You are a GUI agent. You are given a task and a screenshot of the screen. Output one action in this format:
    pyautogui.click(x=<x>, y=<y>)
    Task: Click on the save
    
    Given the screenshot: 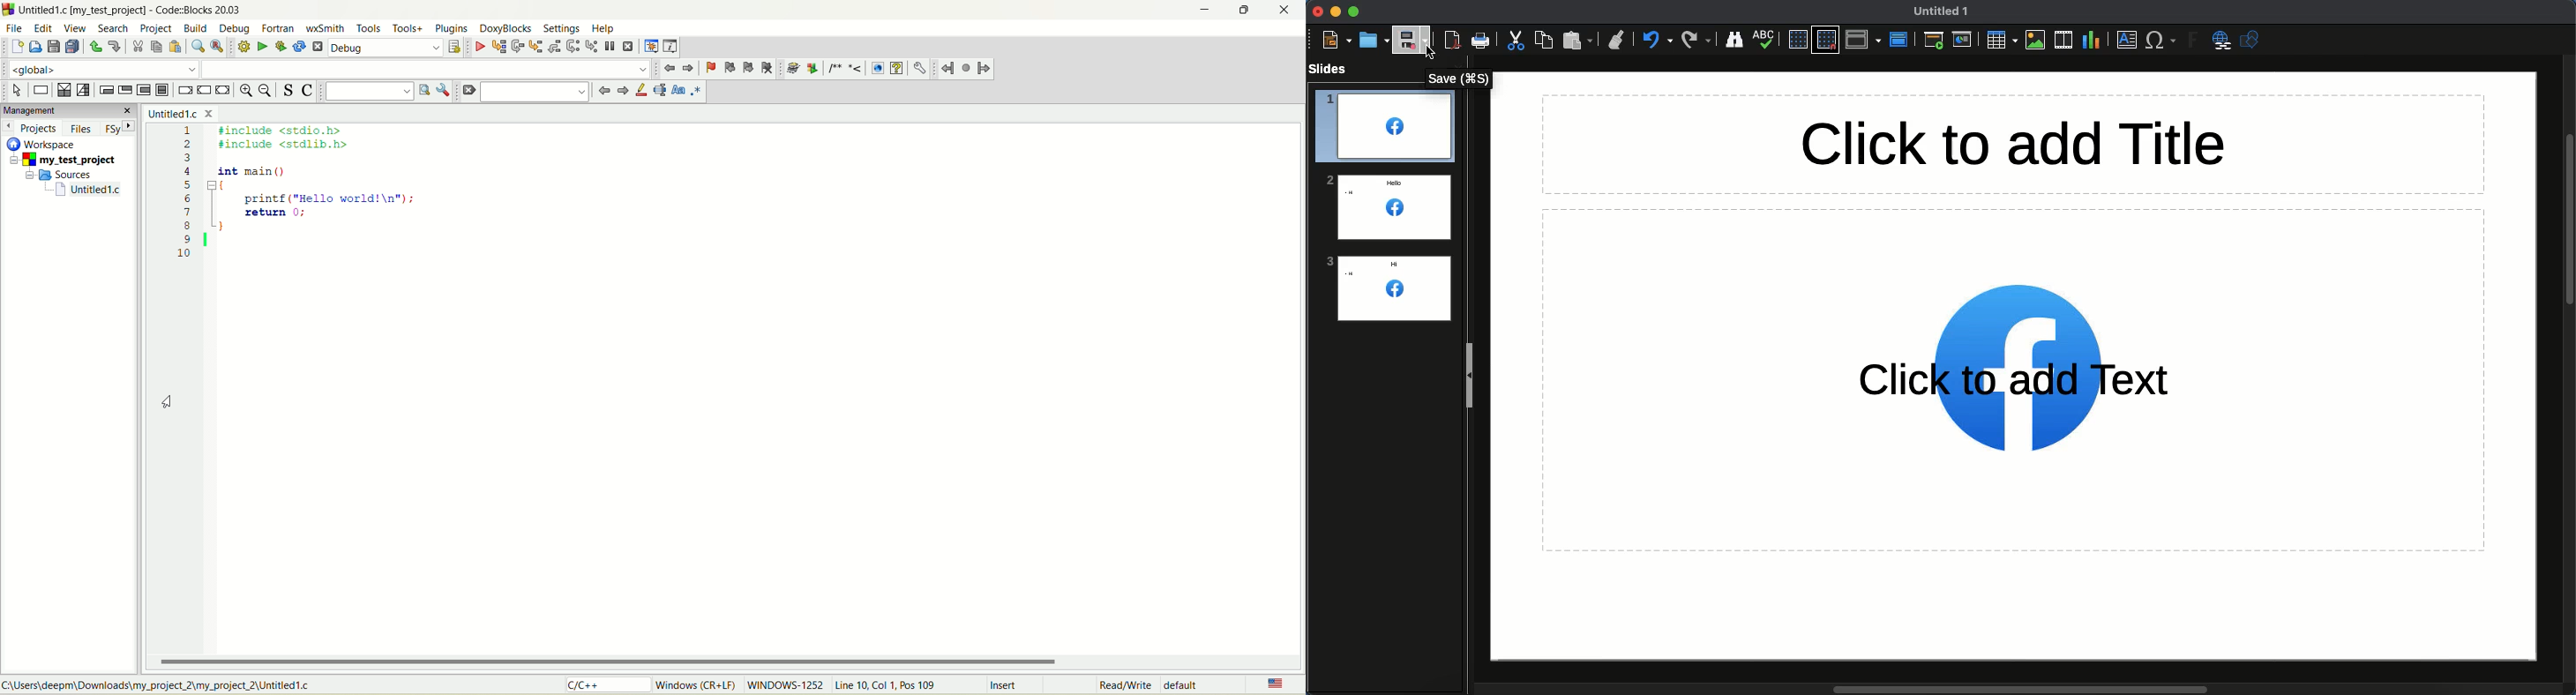 What is the action you would take?
    pyautogui.click(x=54, y=48)
    